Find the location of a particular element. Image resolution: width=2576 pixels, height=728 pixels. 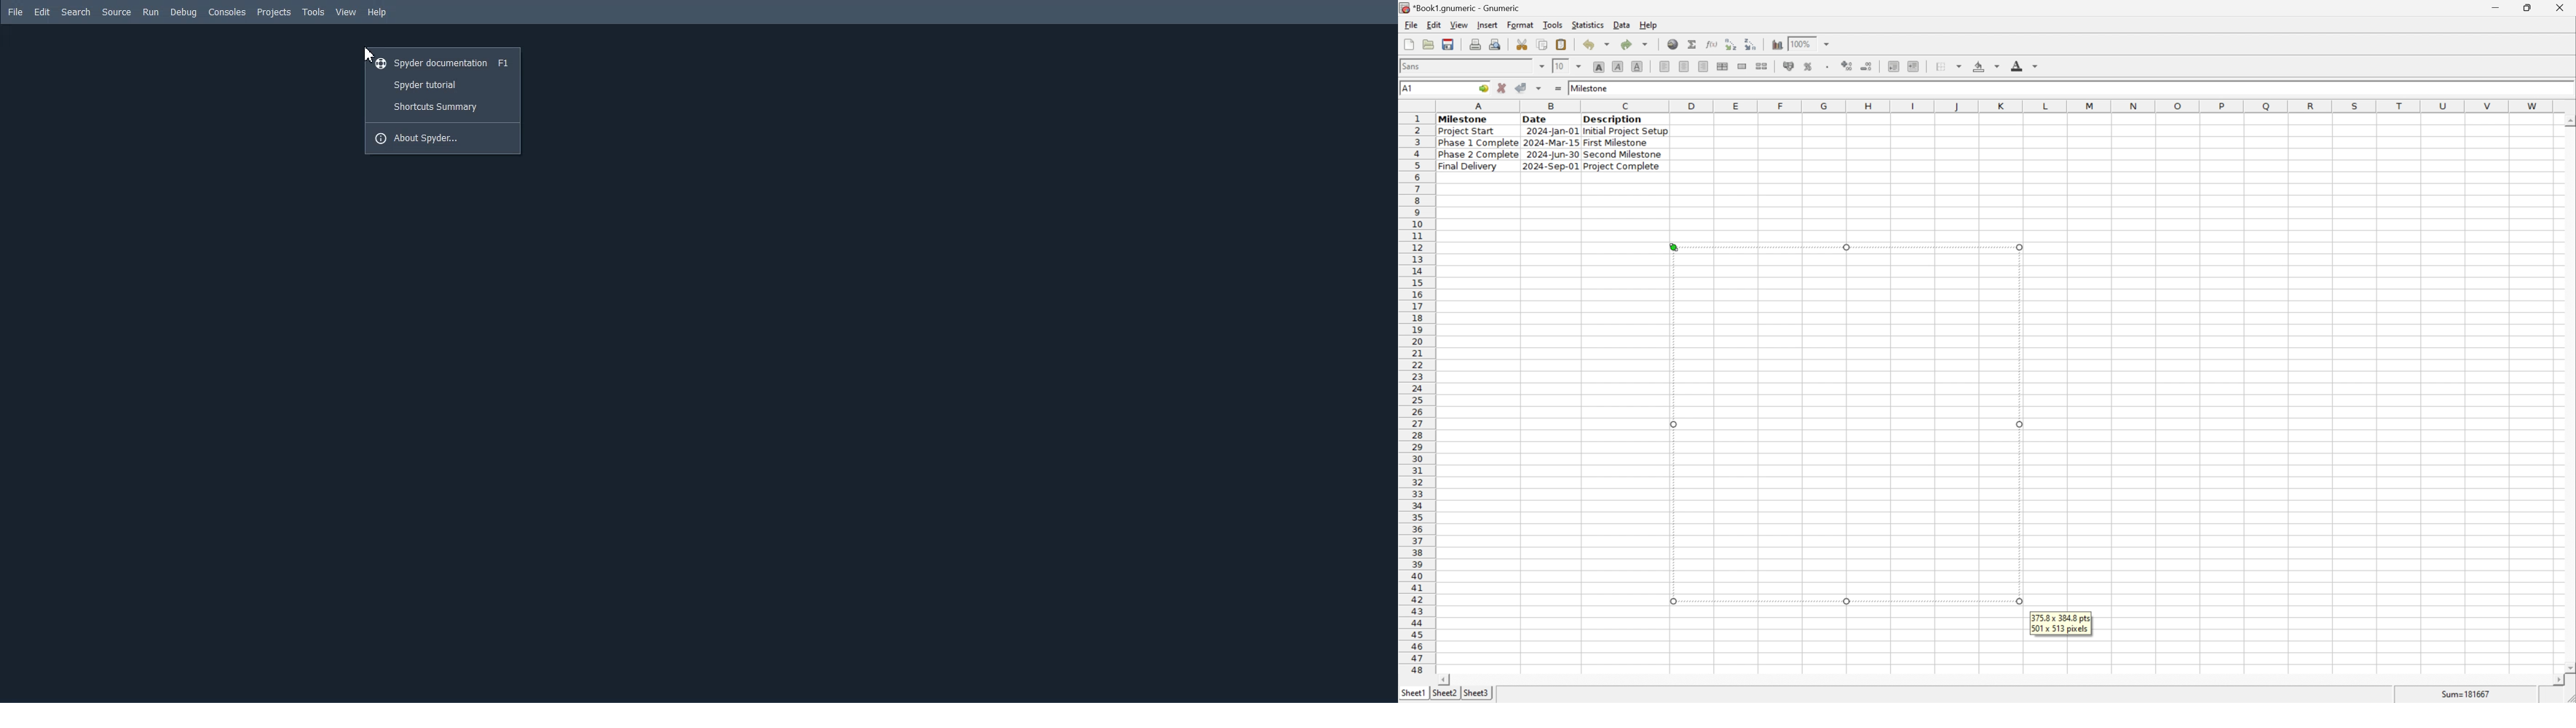

align right is located at coordinates (1702, 67).